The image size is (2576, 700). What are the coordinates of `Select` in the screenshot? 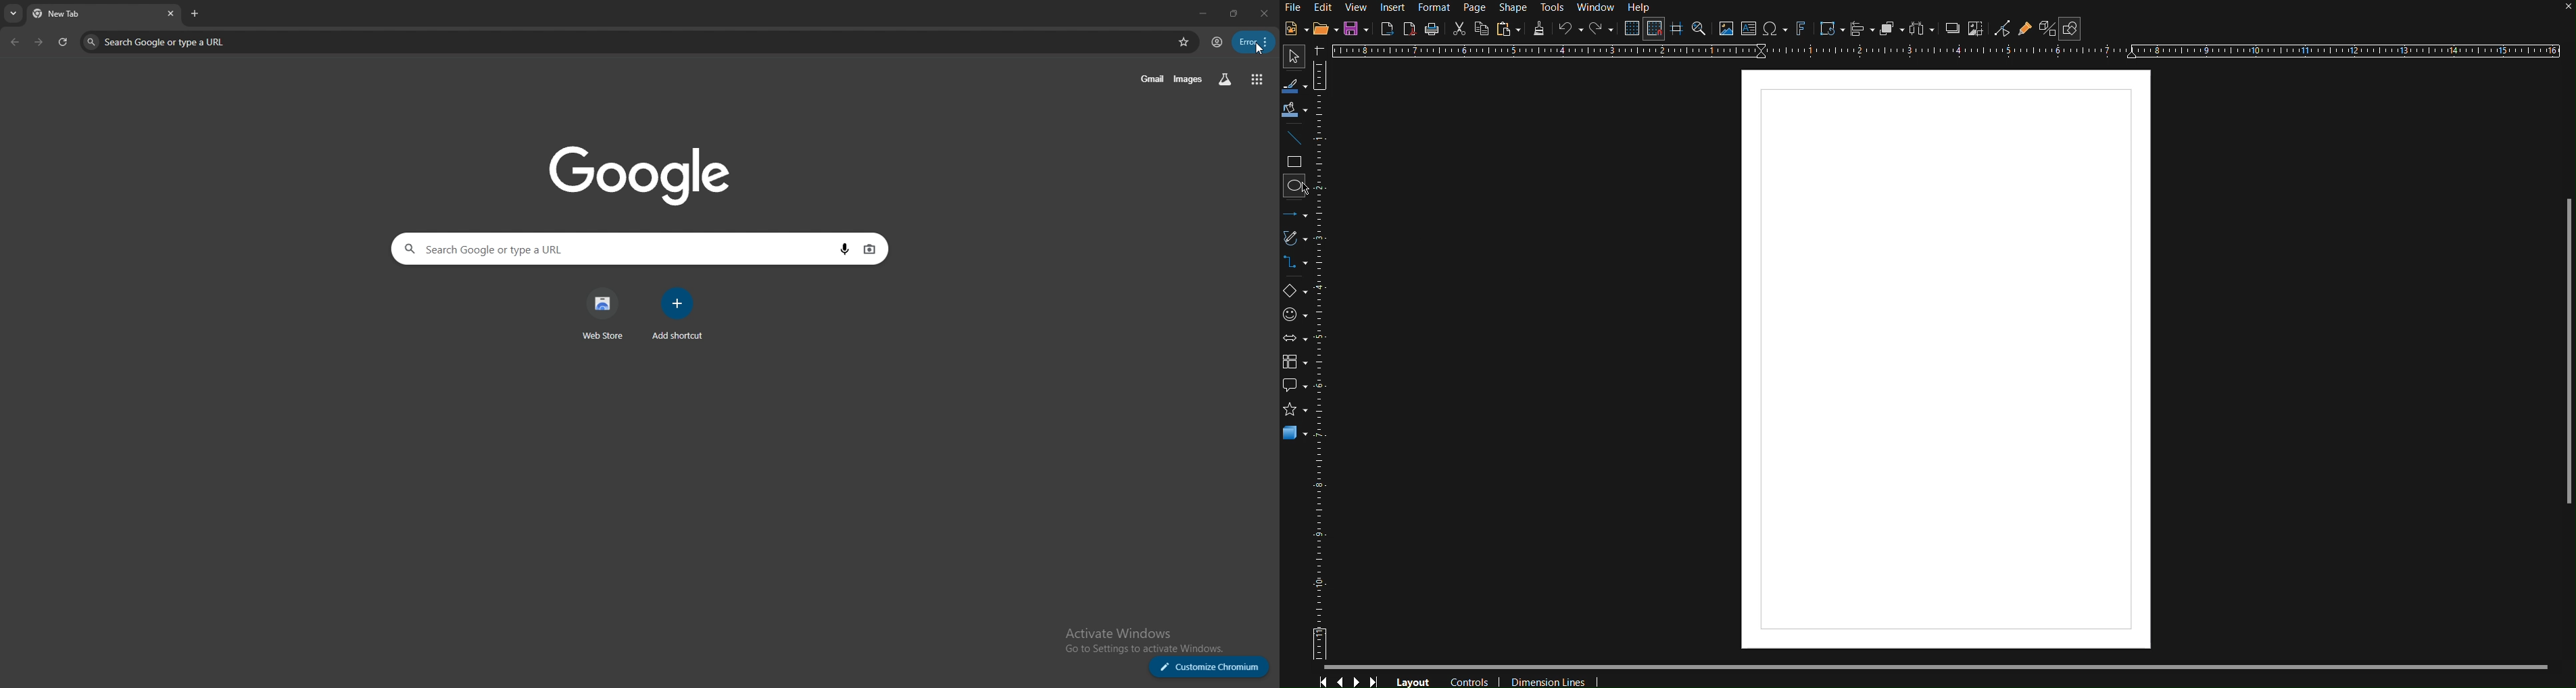 It's located at (1291, 57).